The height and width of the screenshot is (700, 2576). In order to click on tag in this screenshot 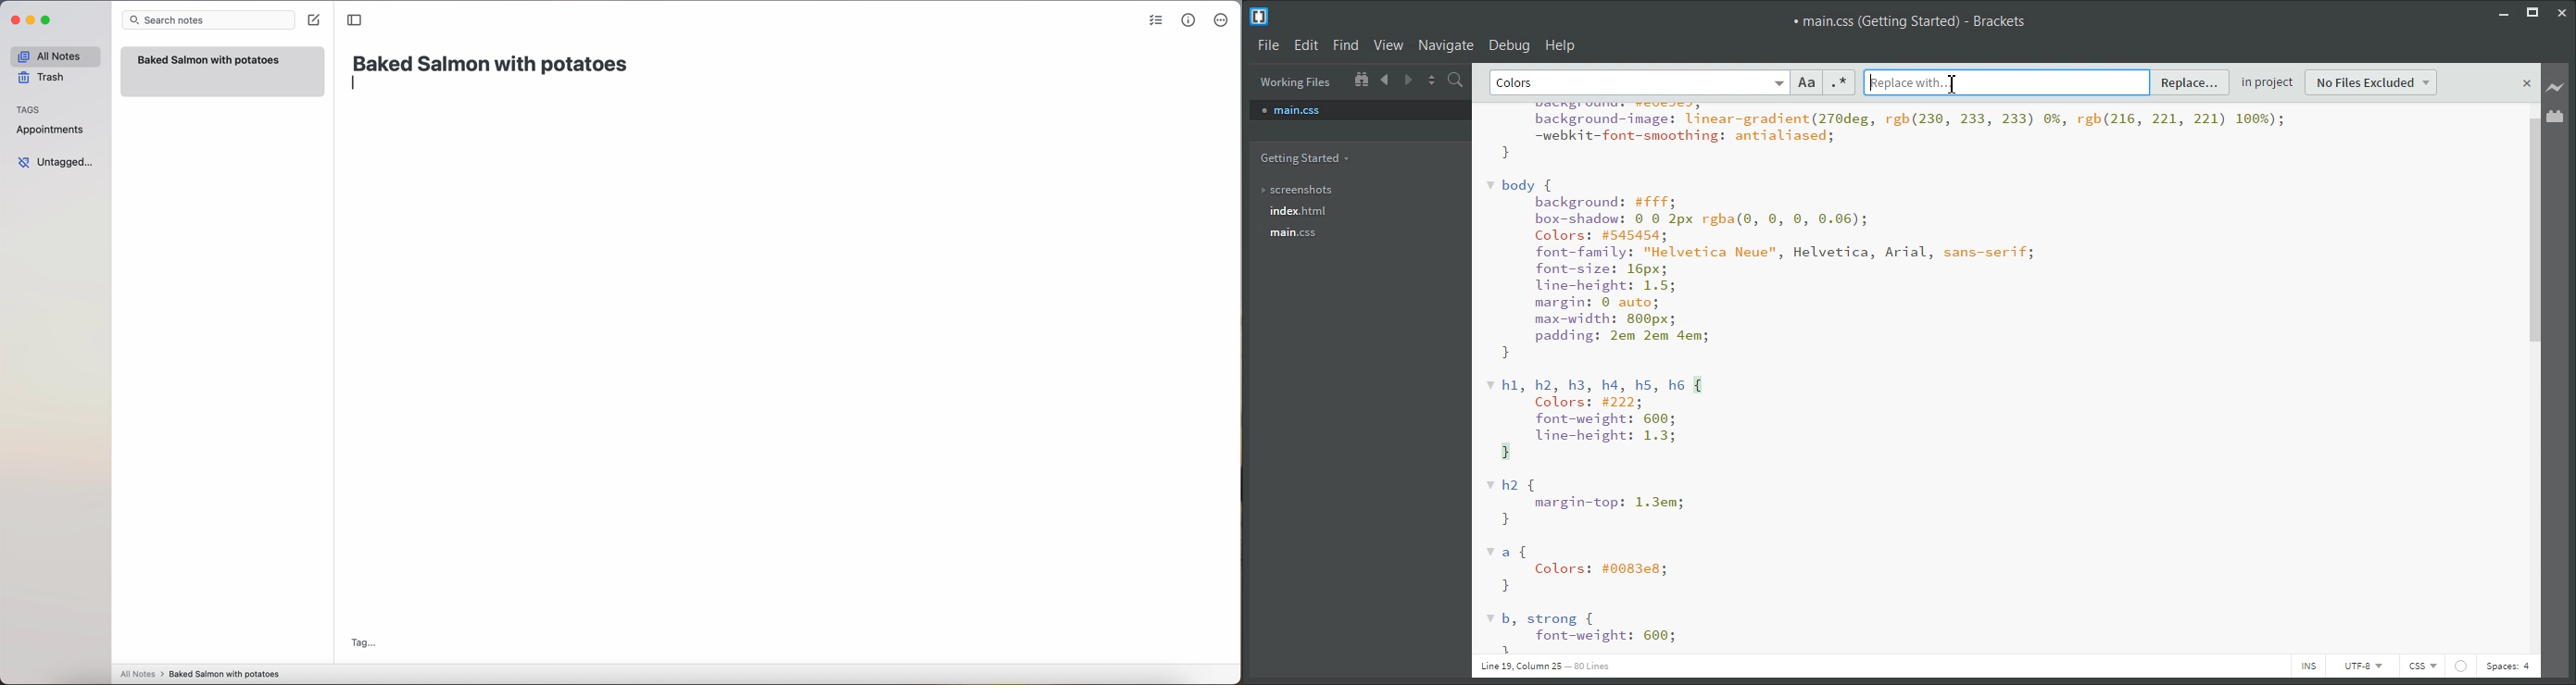, I will do `click(362, 644)`.